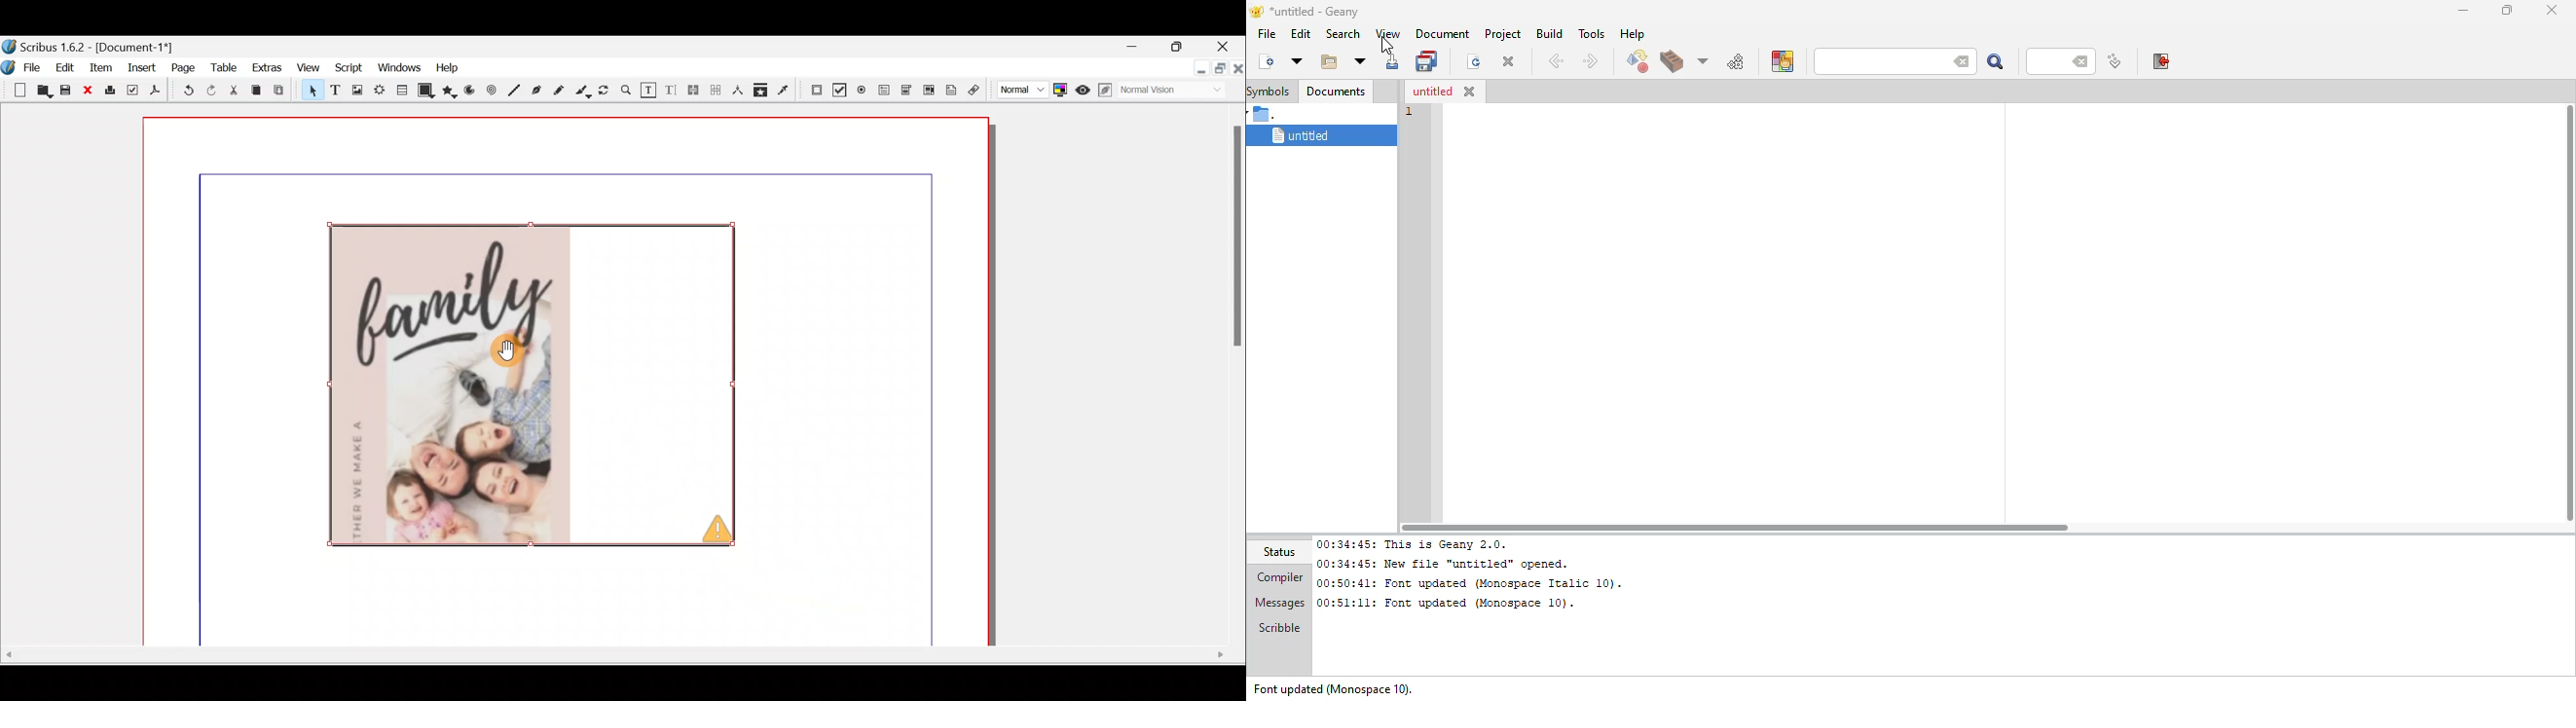 Image resolution: width=2576 pixels, height=728 pixels. Describe the element at coordinates (886, 94) in the screenshot. I see `PDF text field` at that location.